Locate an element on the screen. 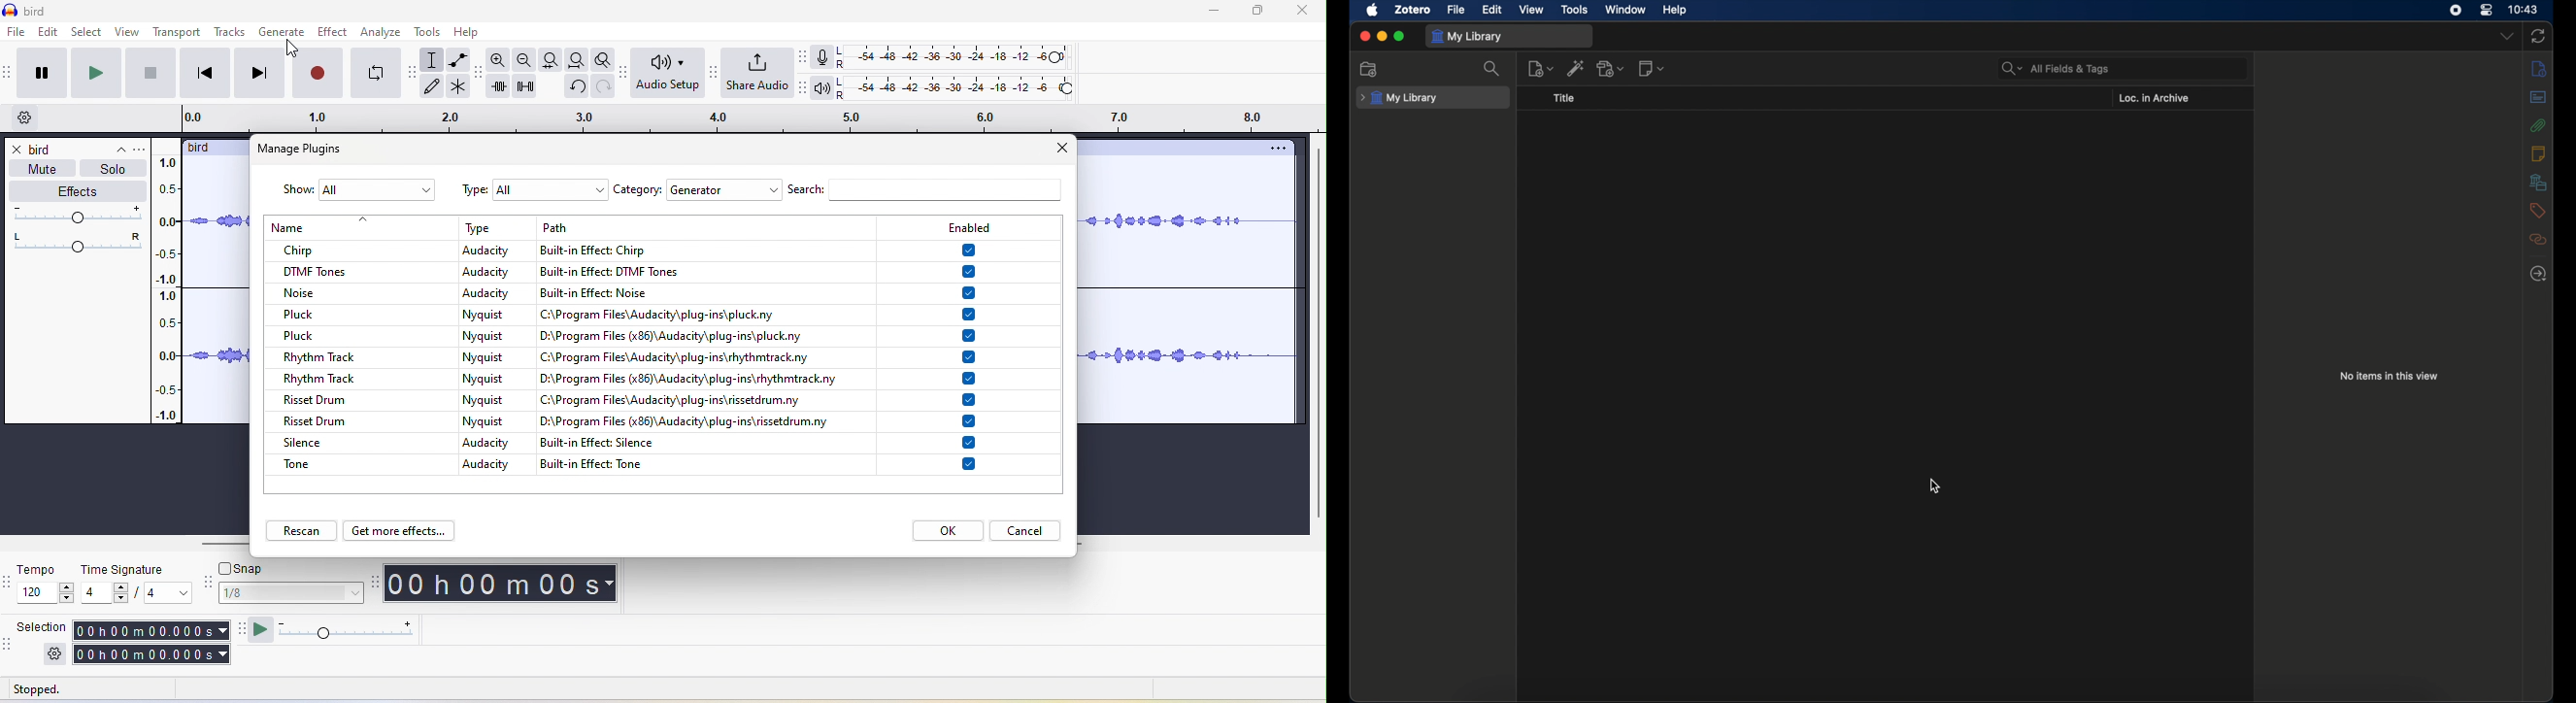  pan:  center is located at coordinates (76, 243).